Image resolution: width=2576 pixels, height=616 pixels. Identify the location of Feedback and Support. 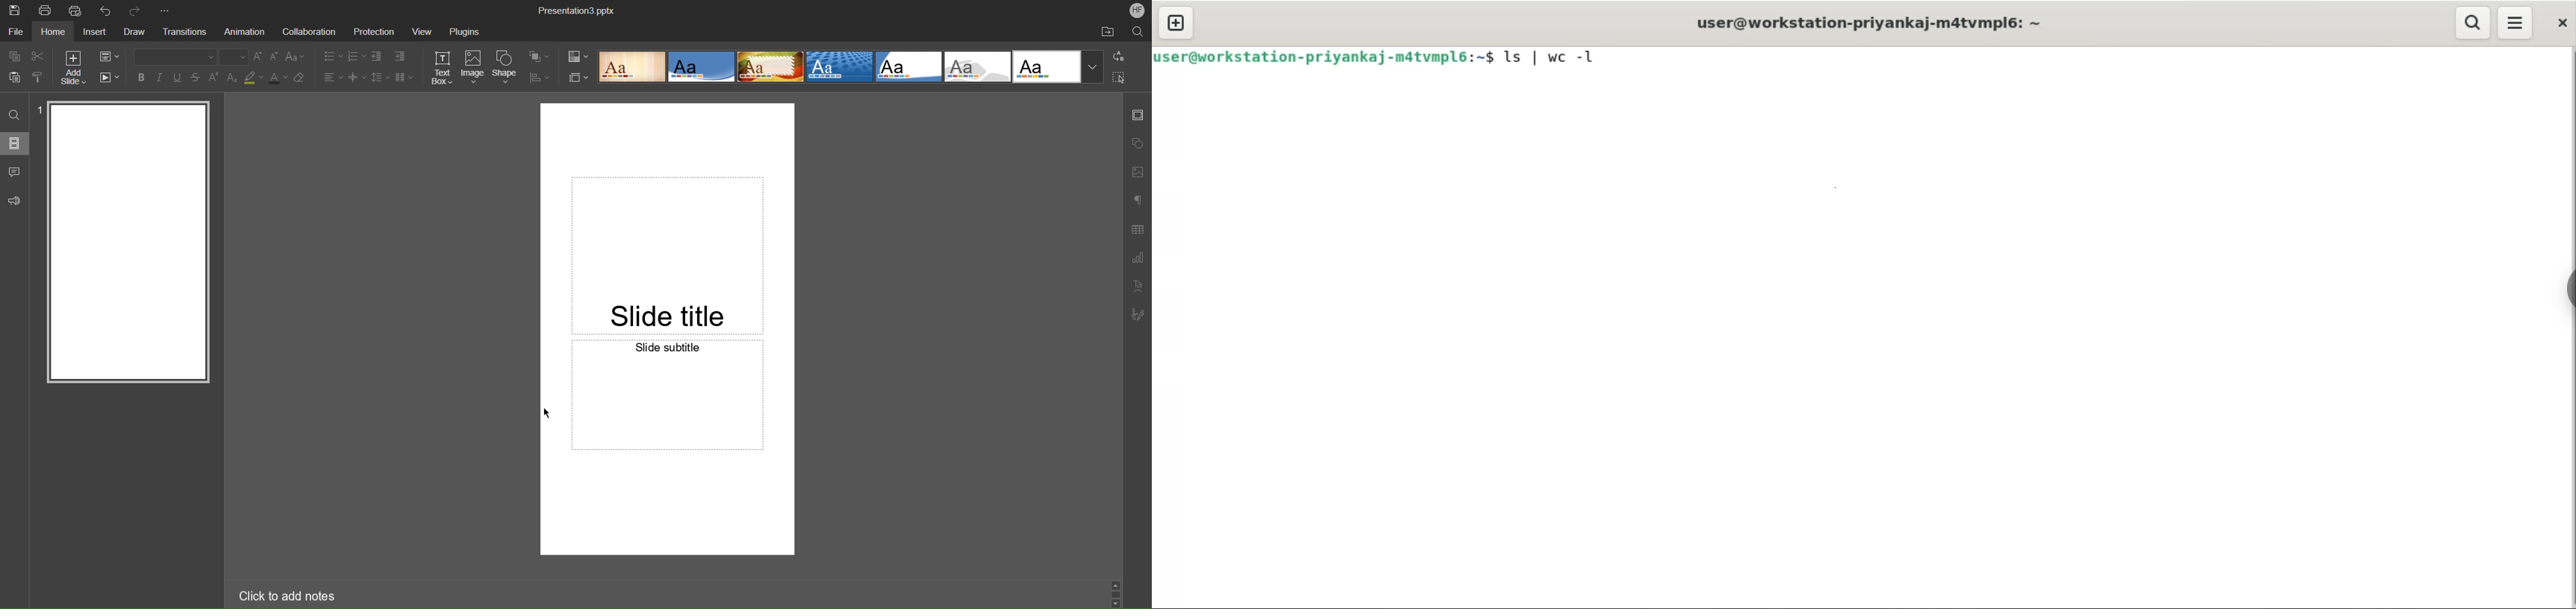
(14, 201).